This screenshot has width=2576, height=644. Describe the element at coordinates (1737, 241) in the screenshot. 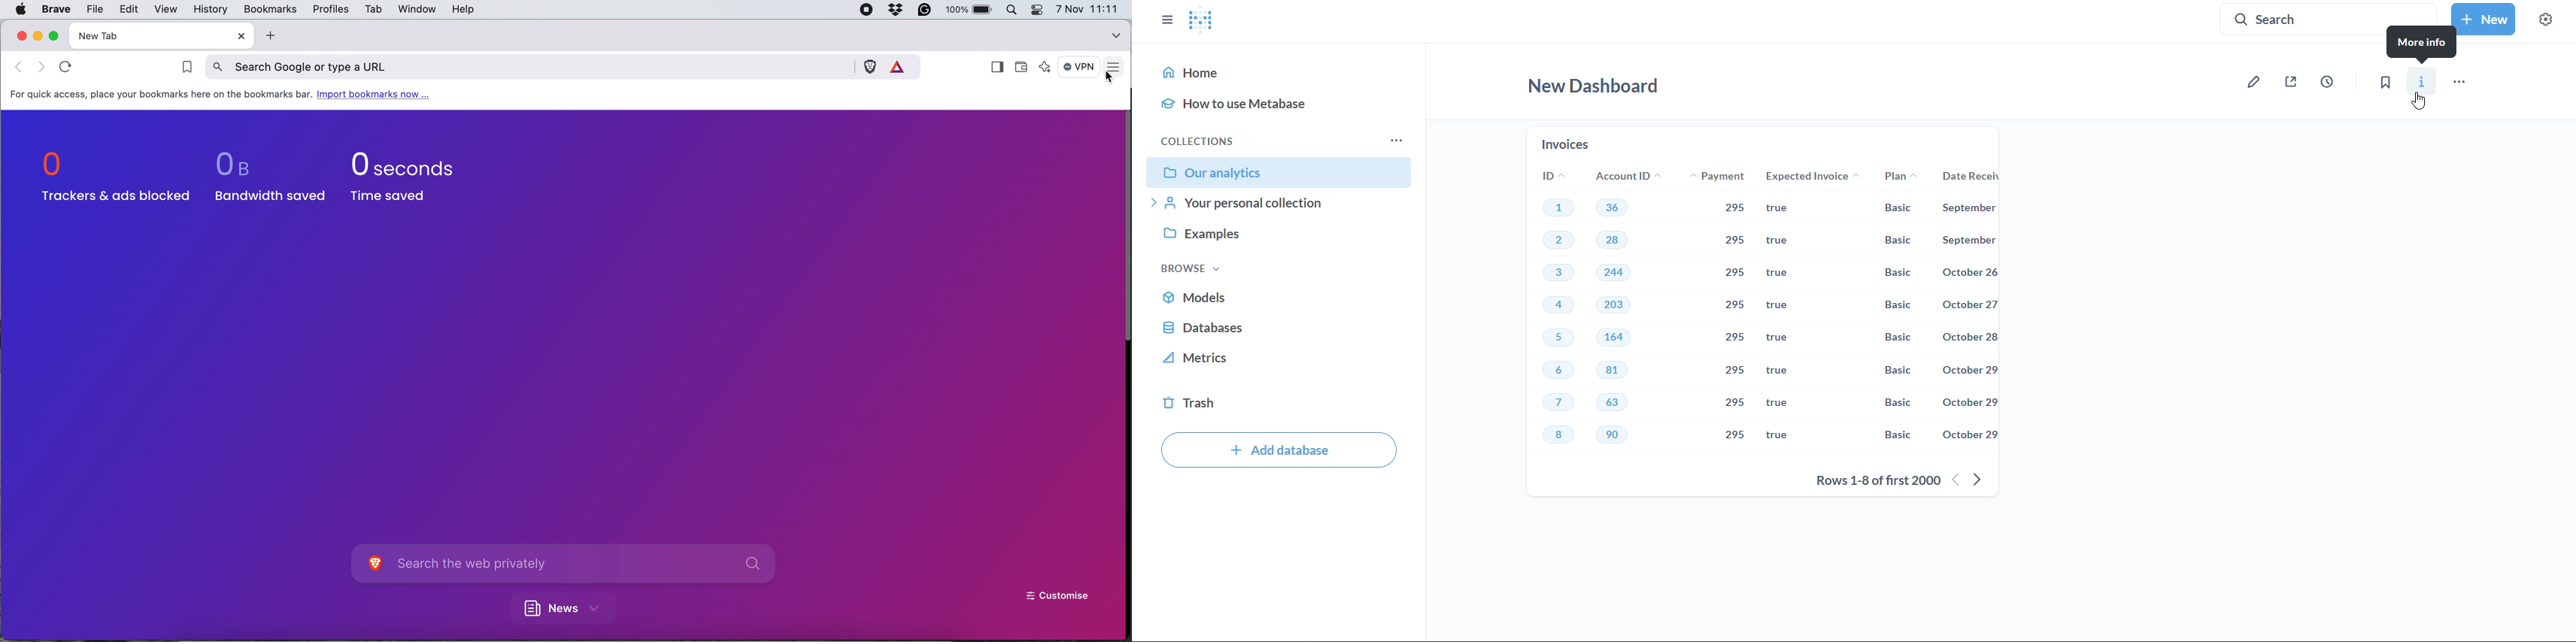

I see `295` at that location.